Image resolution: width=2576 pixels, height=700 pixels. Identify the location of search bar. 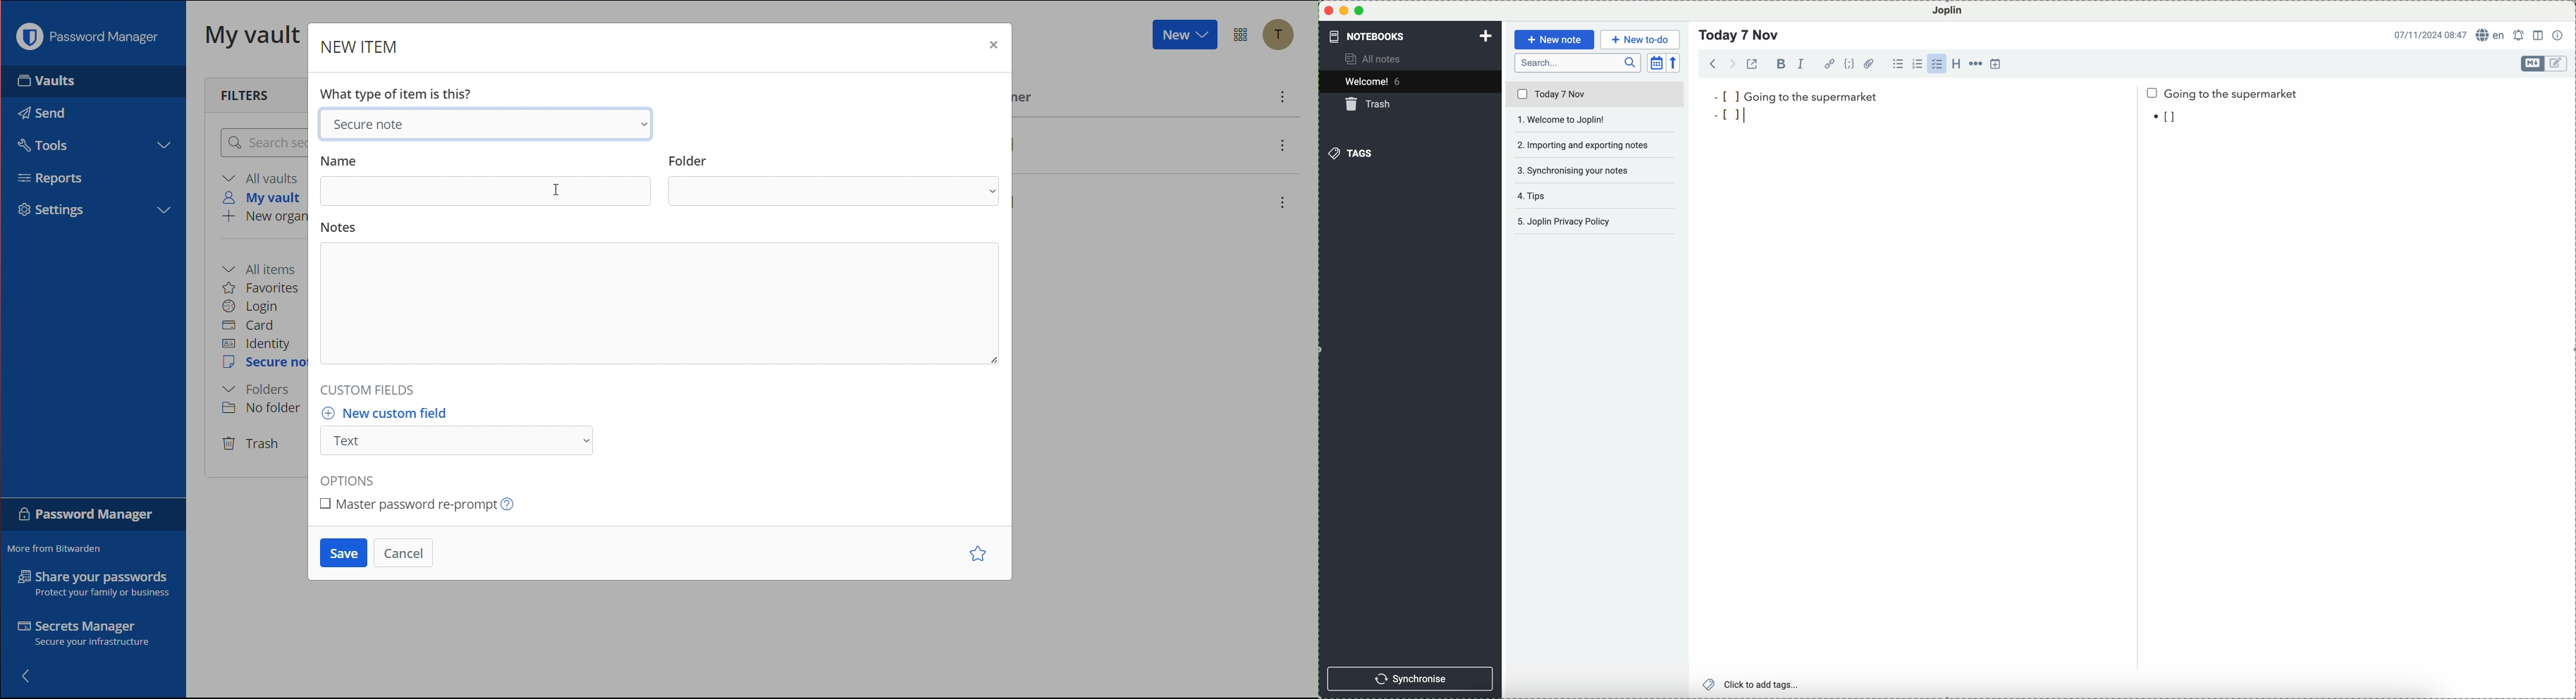
(1578, 63).